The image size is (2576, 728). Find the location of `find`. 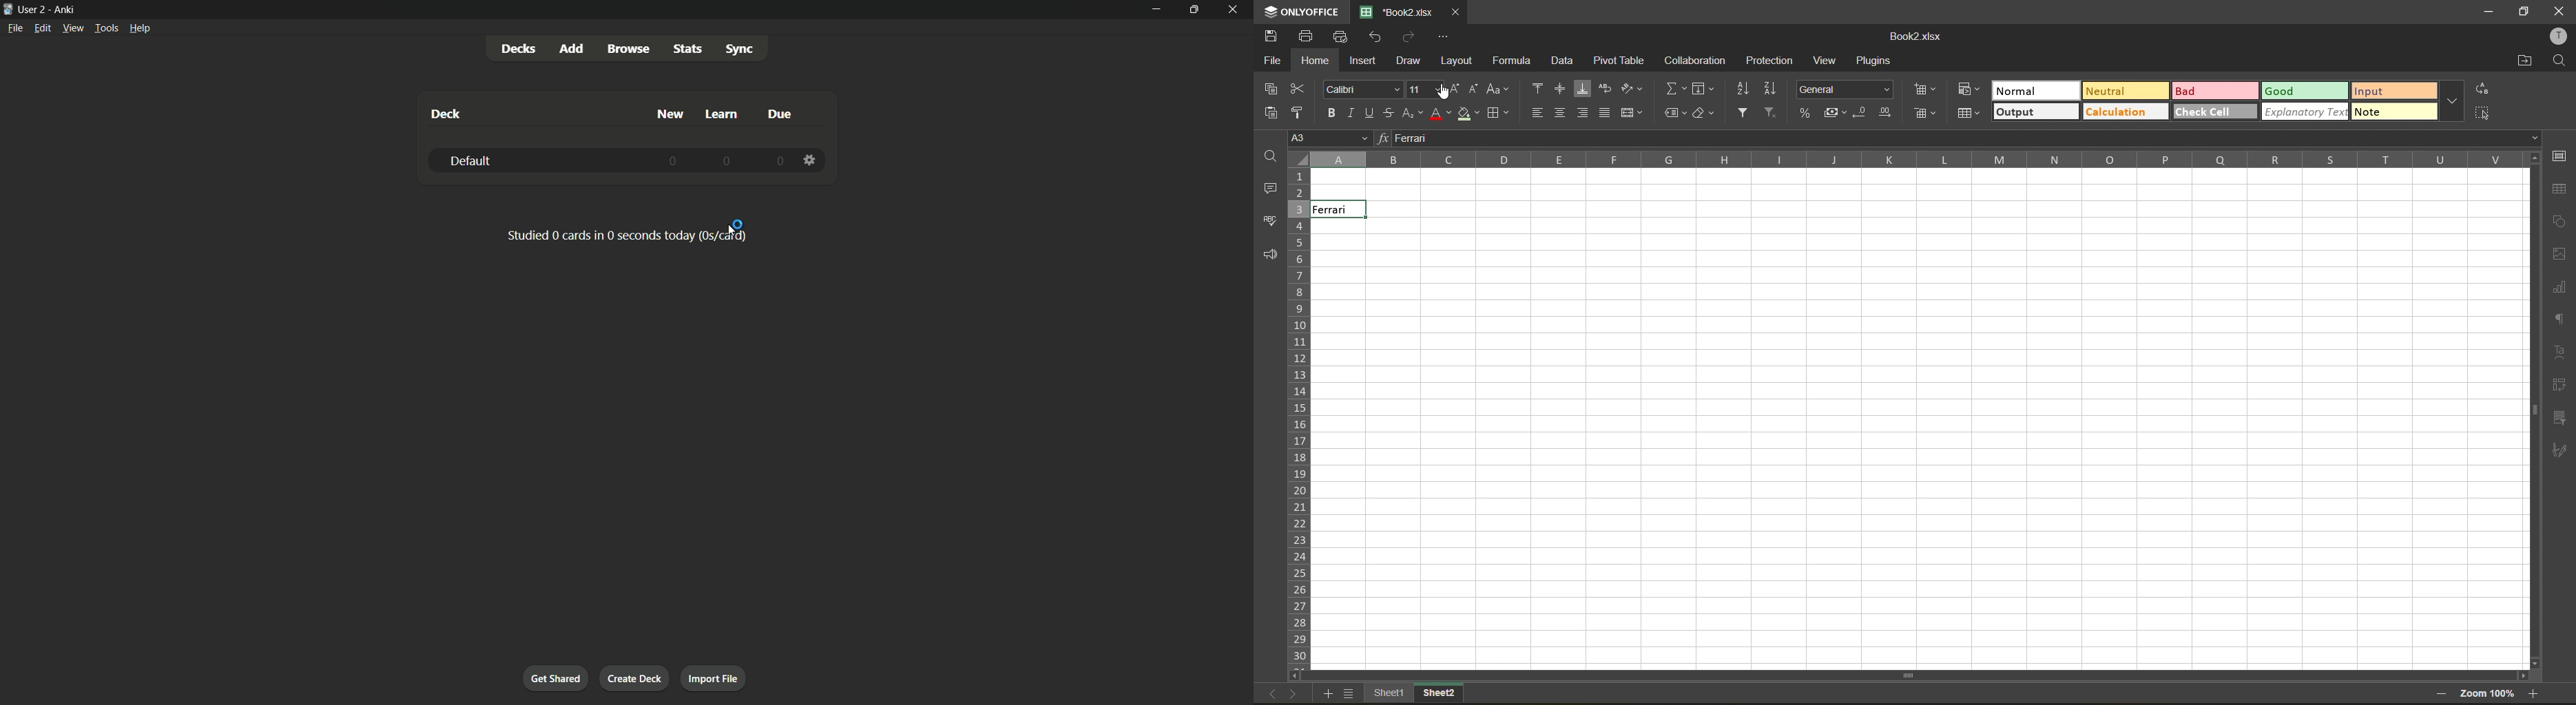

find is located at coordinates (1267, 157).